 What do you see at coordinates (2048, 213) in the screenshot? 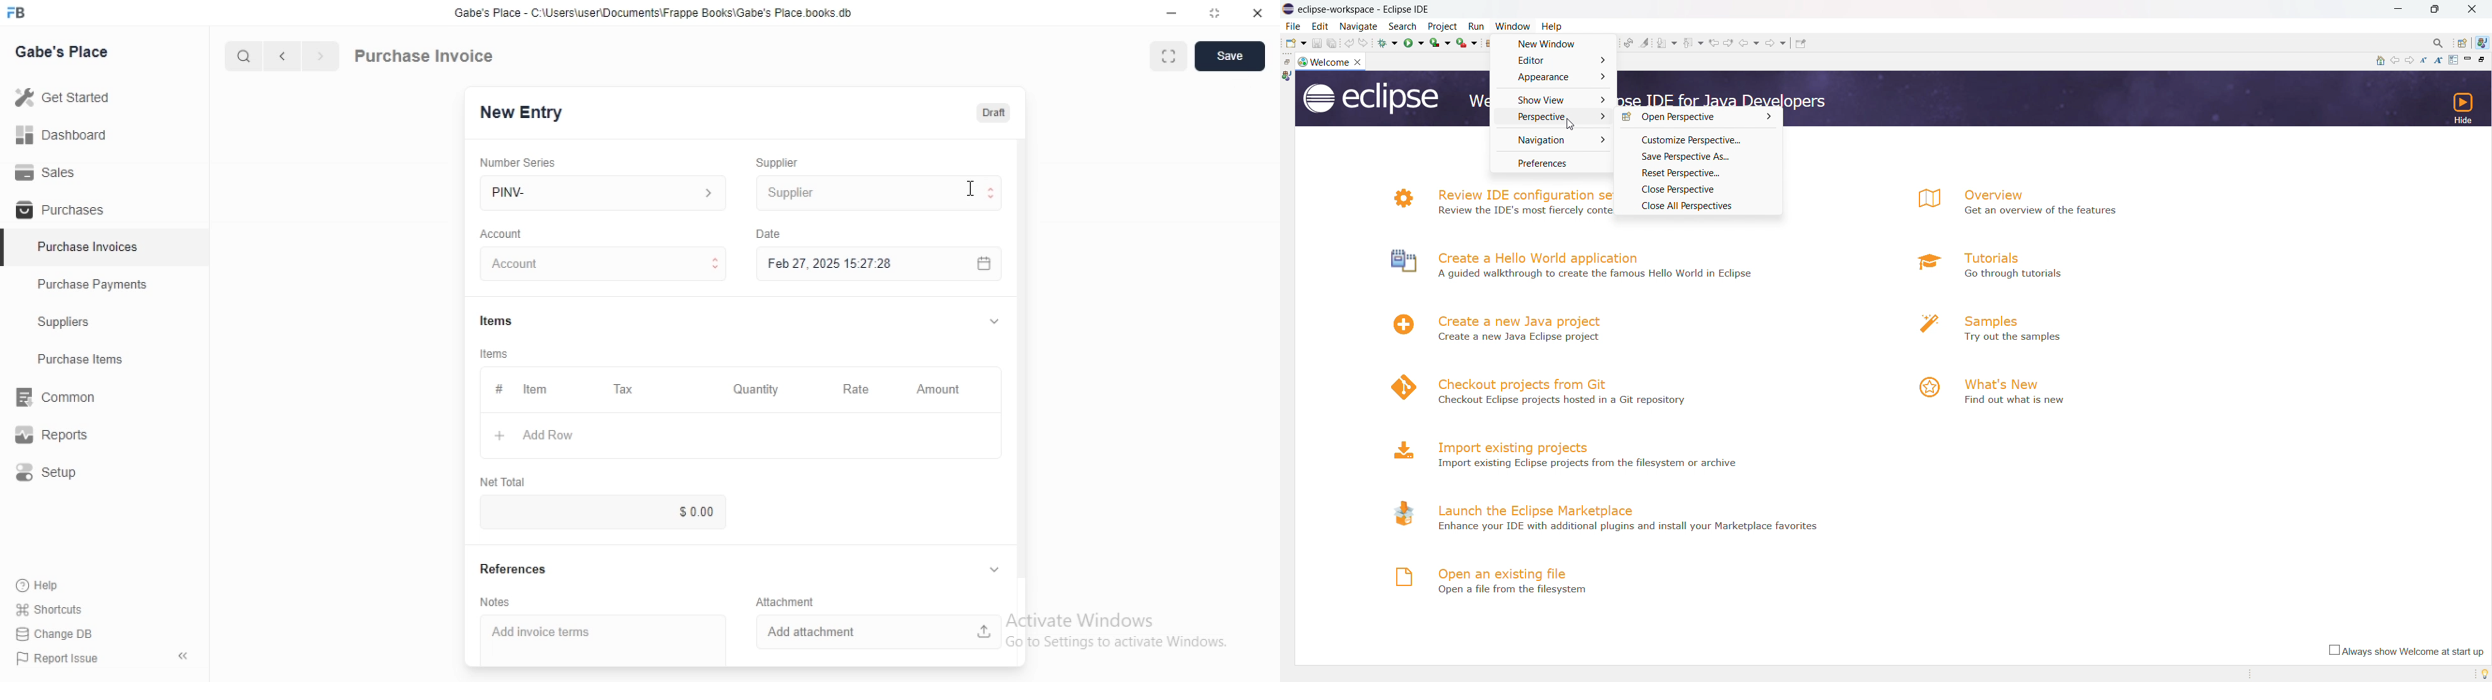
I see `Get an overview of the features` at bounding box center [2048, 213].